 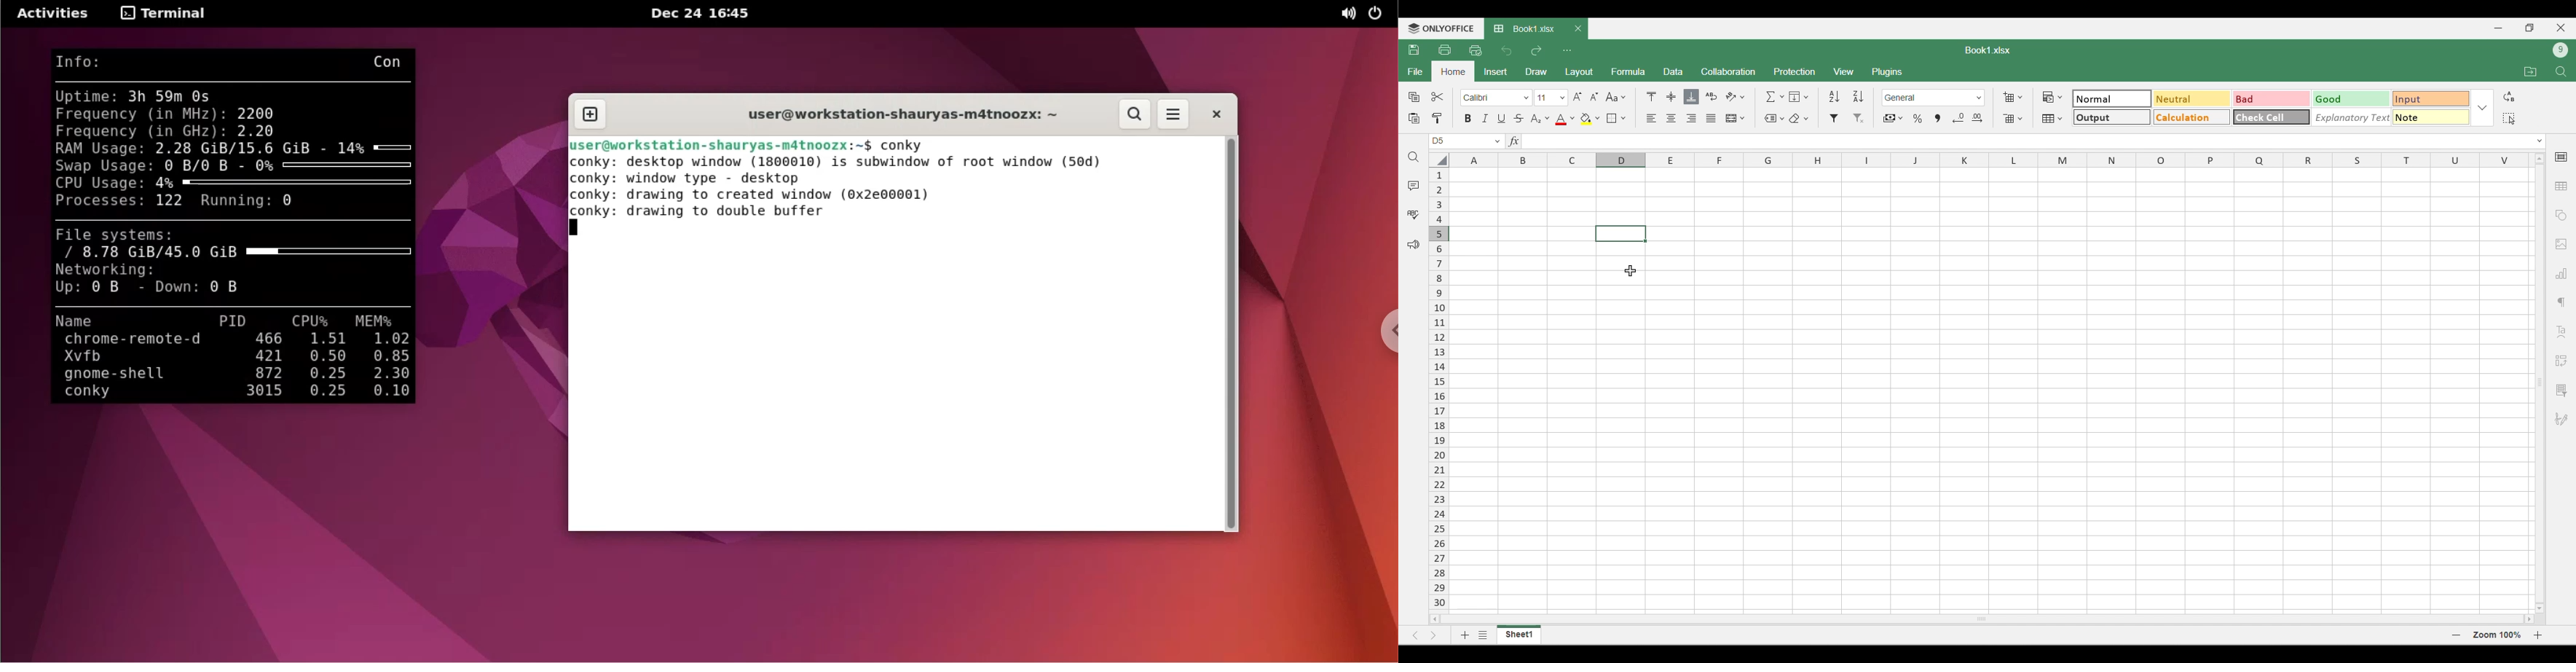 What do you see at coordinates (1988, 50) in the screenshot?
I see `Book1.xlsx` at bounding box center [1988, 50].